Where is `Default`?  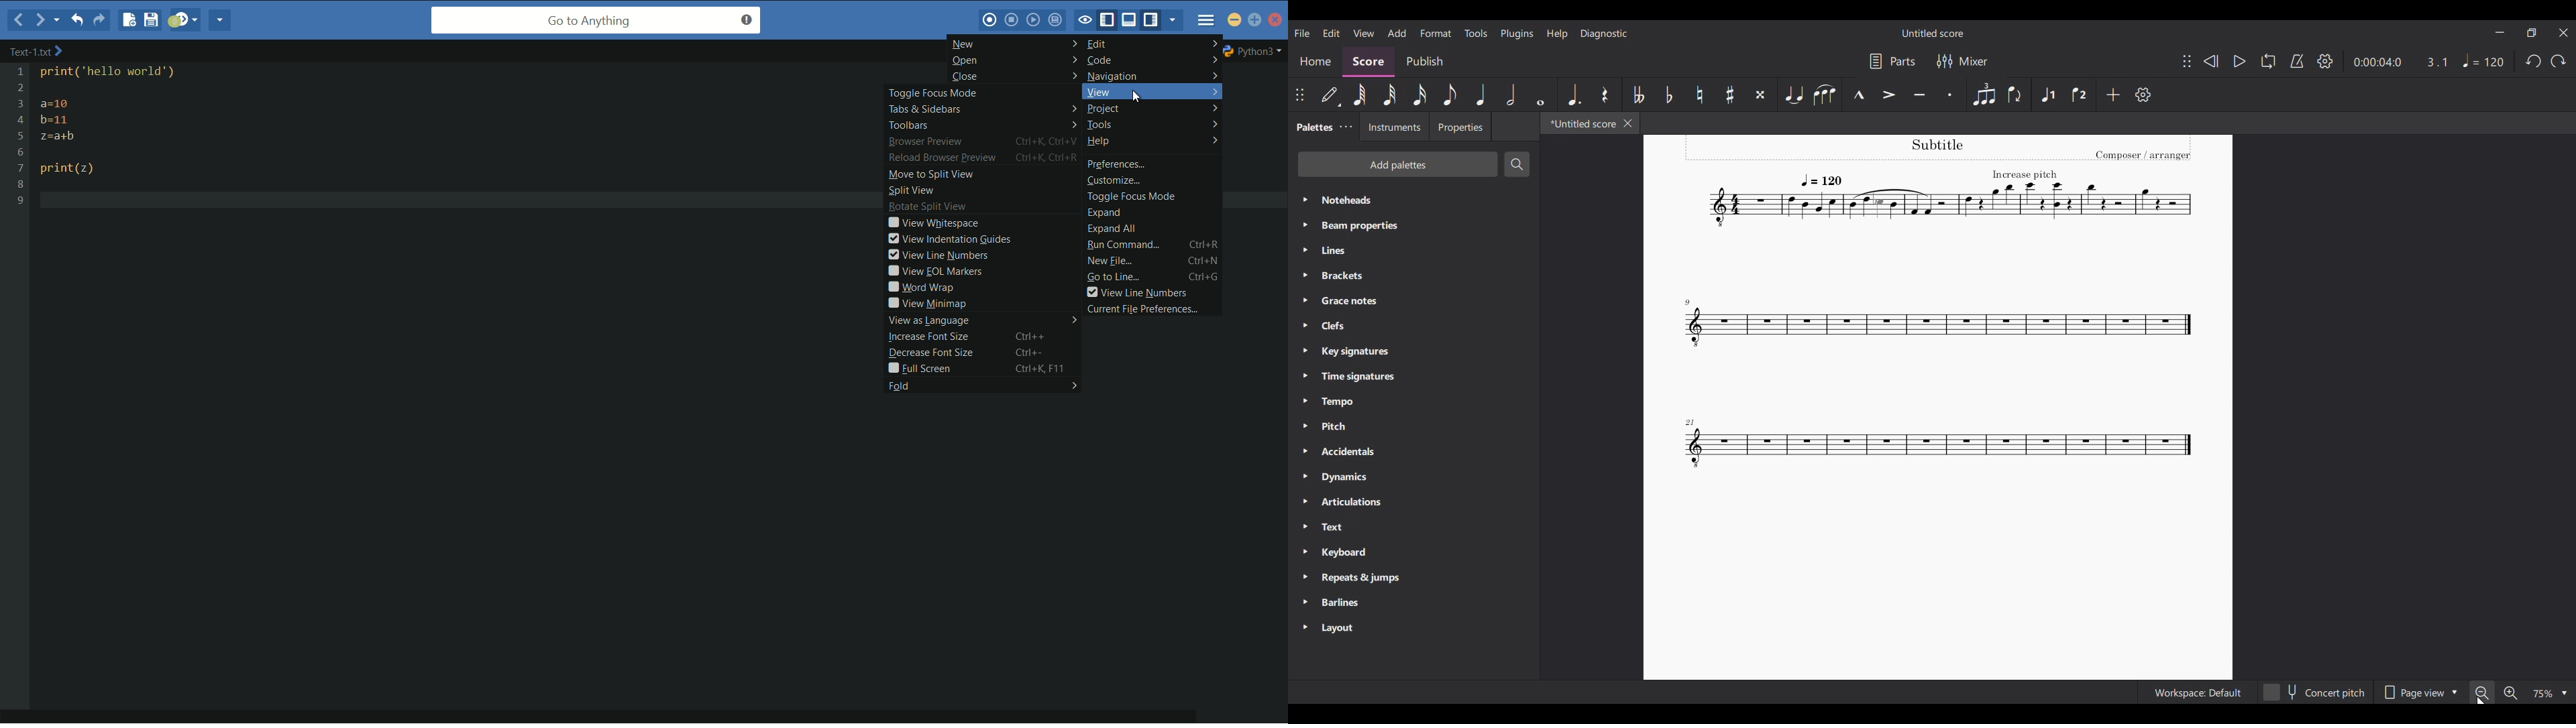
Default is located at coordinates (1330, 95).